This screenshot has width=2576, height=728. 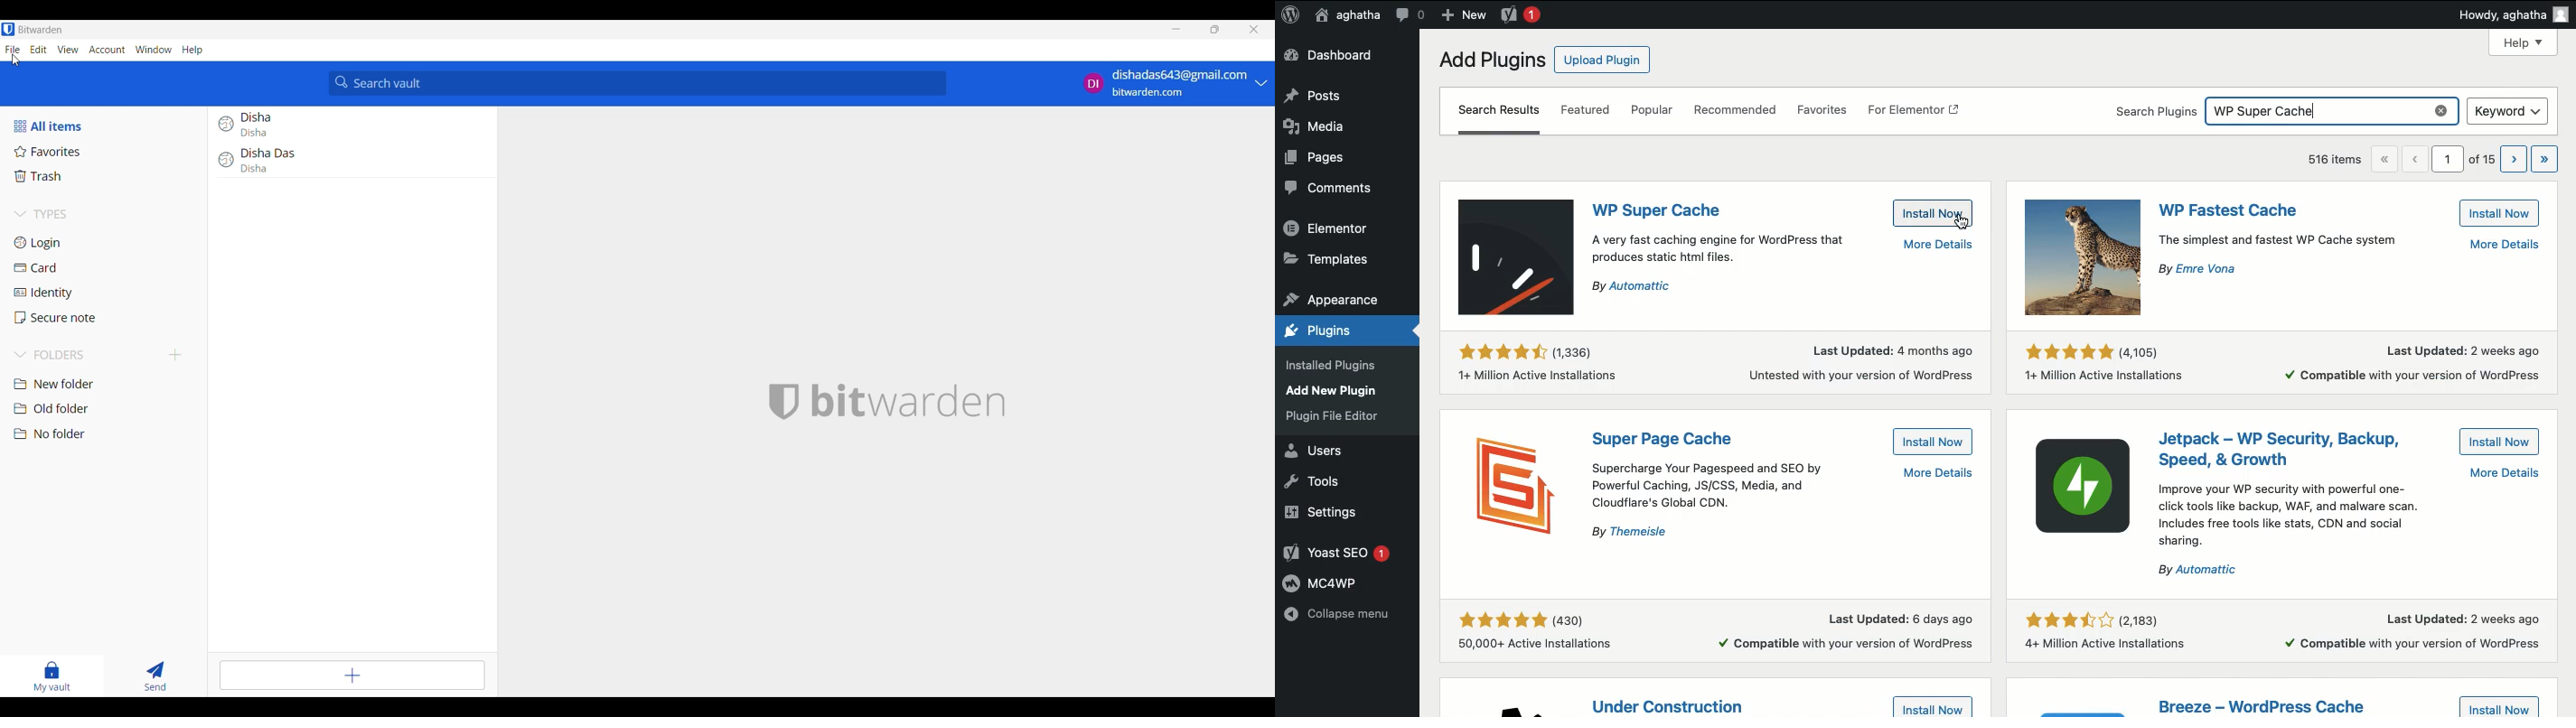 What do you see at coordinates (2276, 703) in the screenshot?
I see `Plugin` at bounding box center [2276, 703].